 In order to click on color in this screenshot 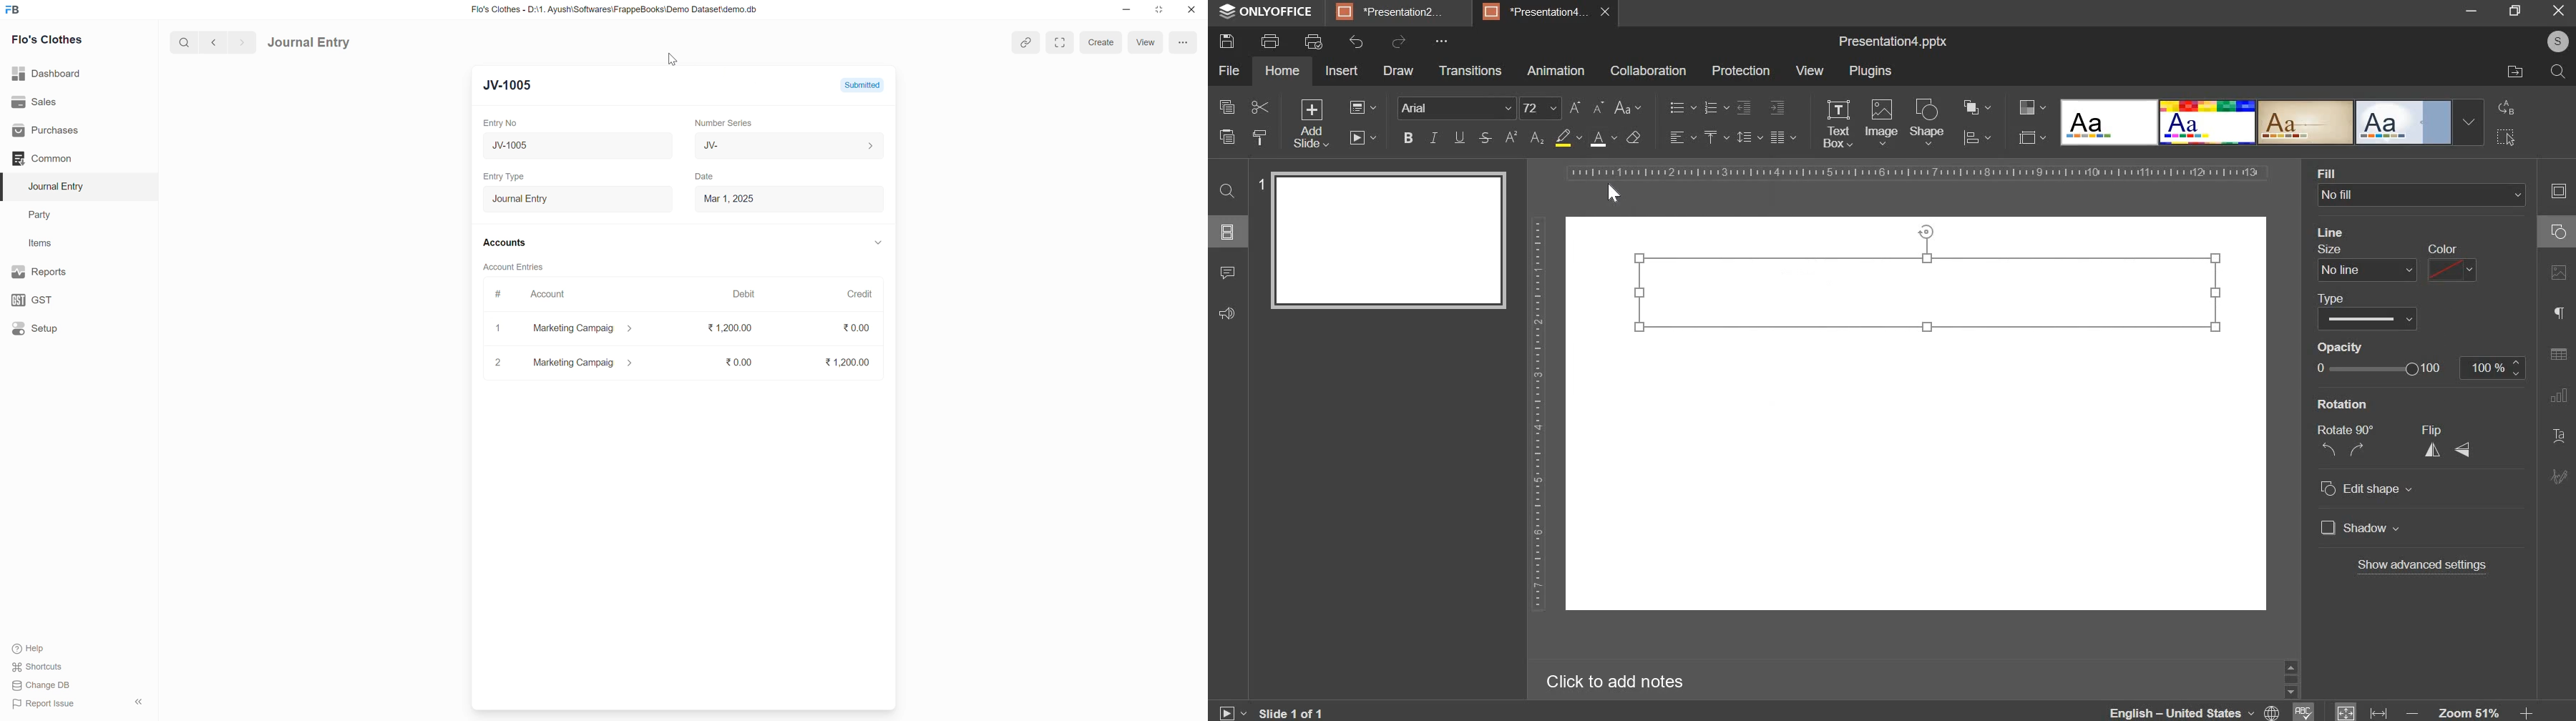, I will do `click(2452, 264)`.